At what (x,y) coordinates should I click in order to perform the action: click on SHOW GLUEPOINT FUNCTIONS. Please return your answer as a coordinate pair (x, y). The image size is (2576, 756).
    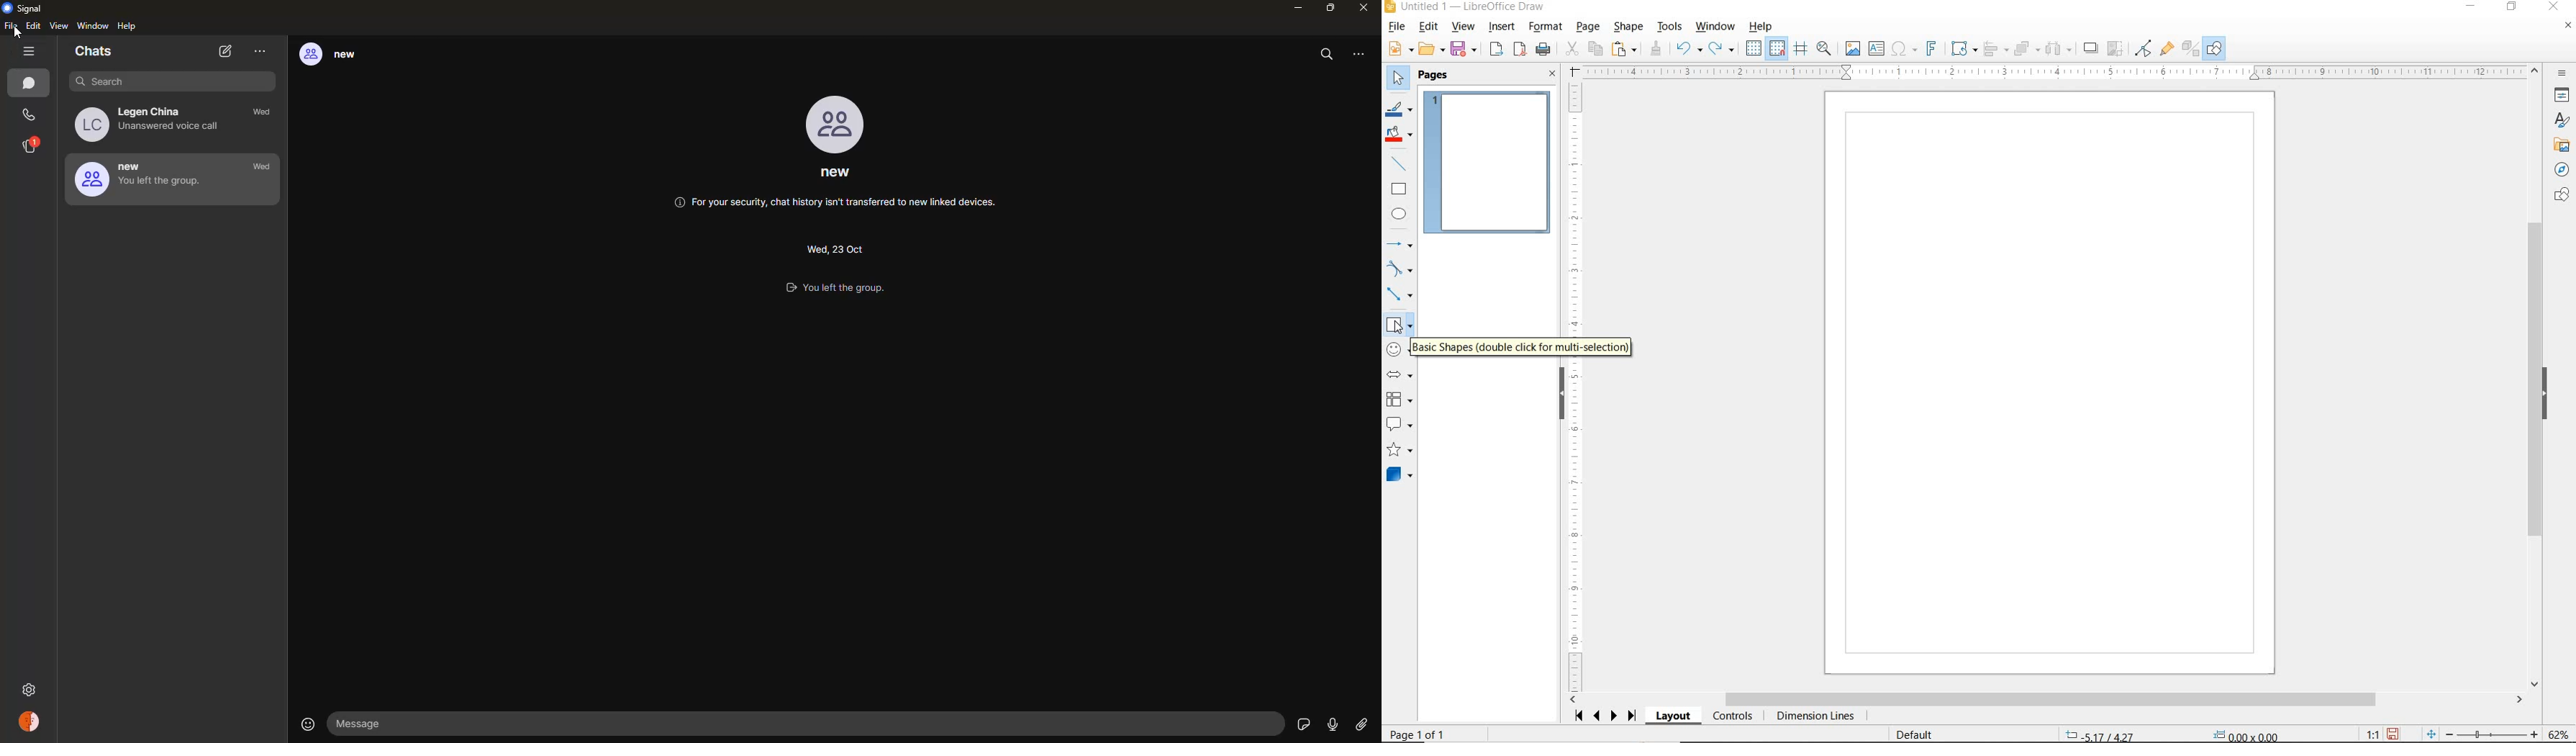
    Looking at the image, I should click on (2166, 48).